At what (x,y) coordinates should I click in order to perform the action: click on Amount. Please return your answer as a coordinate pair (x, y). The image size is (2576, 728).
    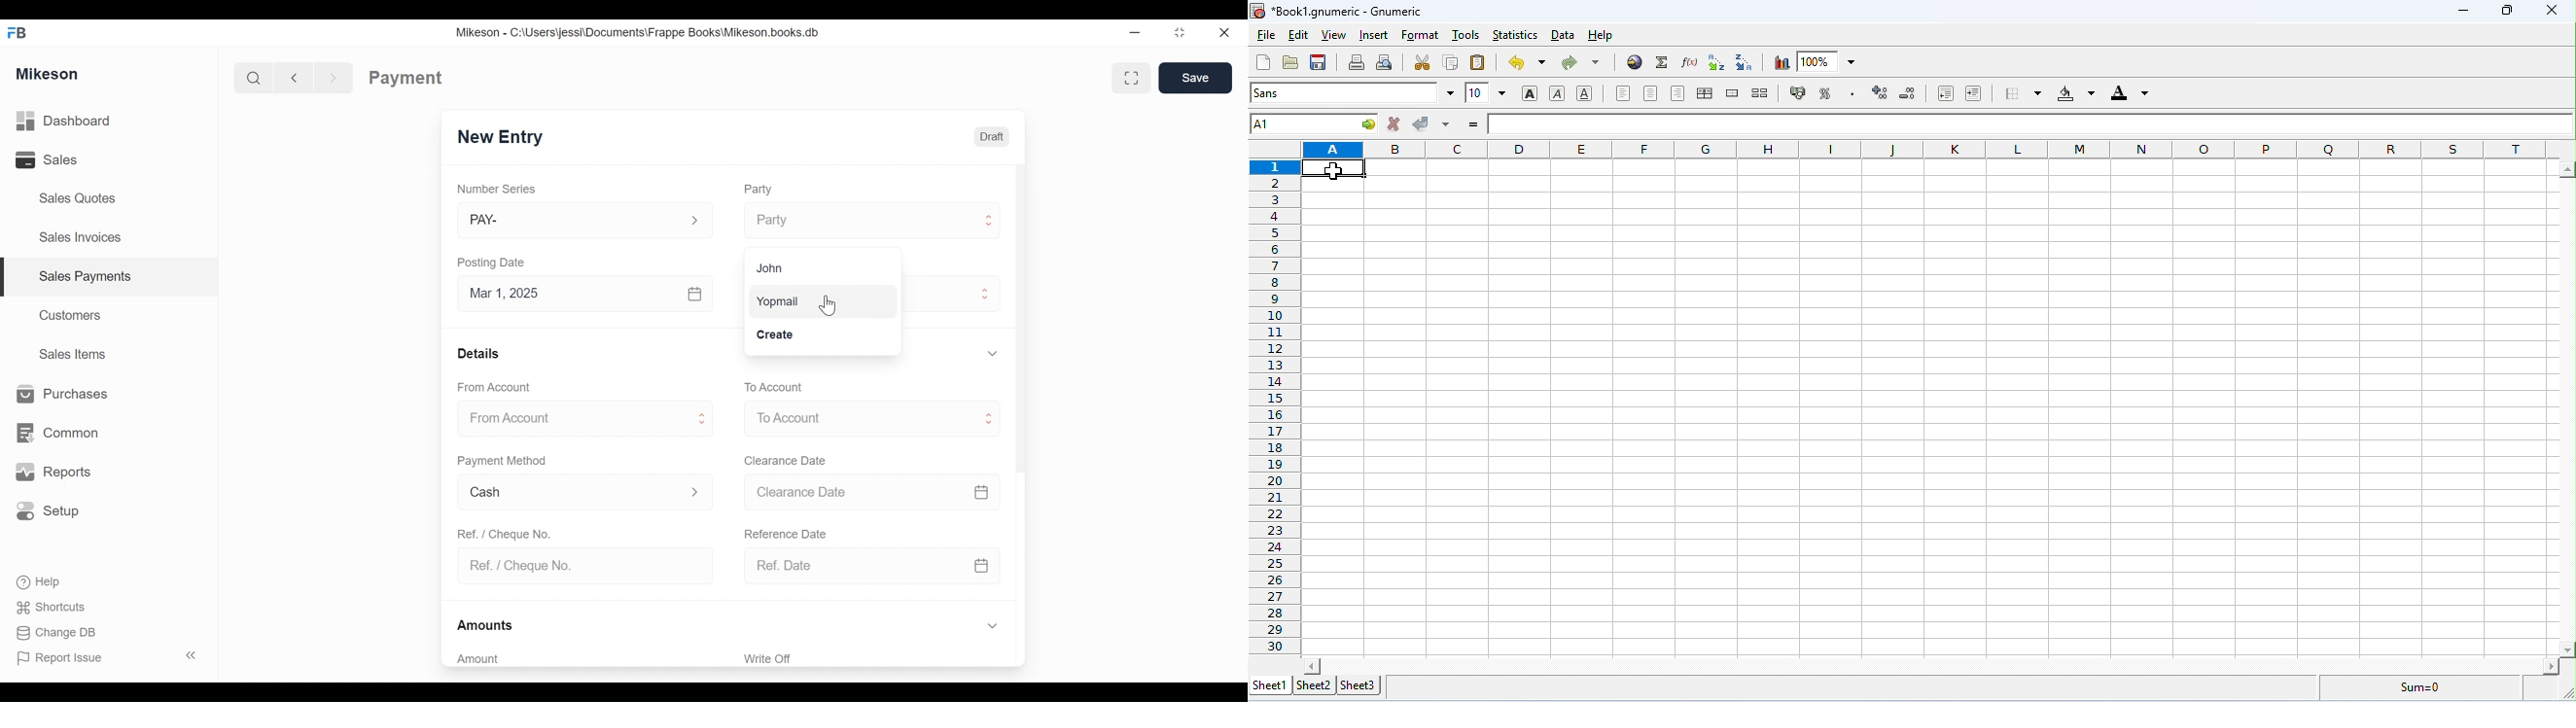
    Looking at the image, I should click on (485, 659).